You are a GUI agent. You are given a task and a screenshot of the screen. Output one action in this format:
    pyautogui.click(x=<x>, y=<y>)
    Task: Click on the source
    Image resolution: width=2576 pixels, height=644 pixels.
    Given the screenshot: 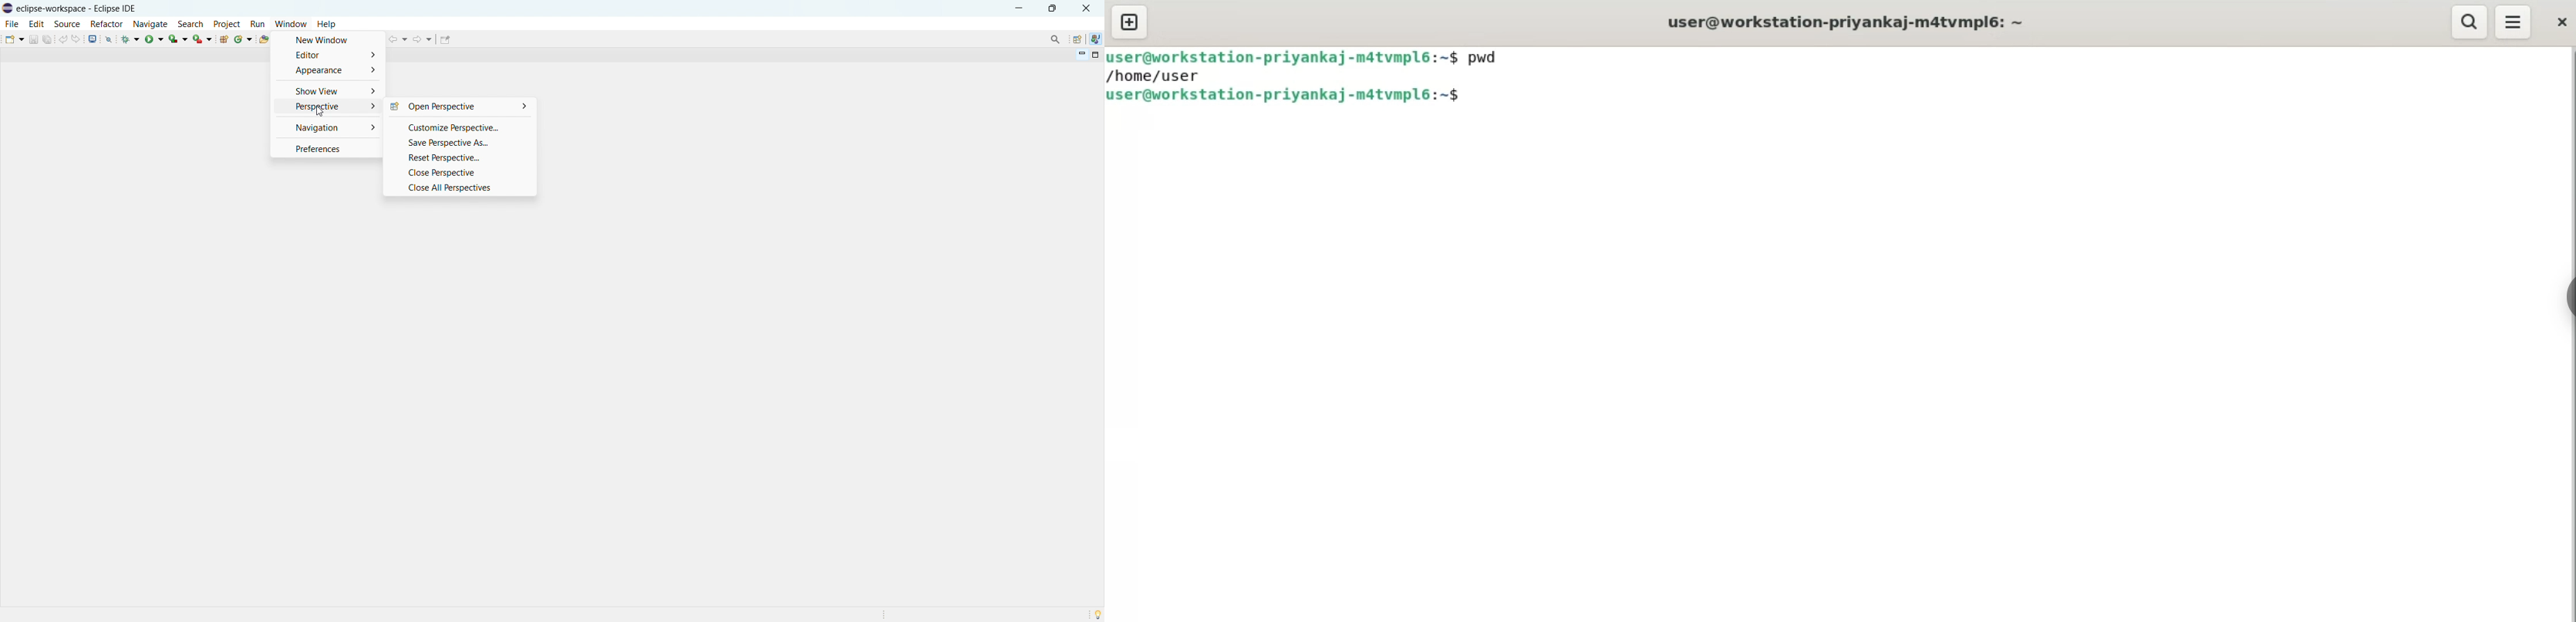 What is the action you would take?
    pyautogui.click(x=67, y=24)
    